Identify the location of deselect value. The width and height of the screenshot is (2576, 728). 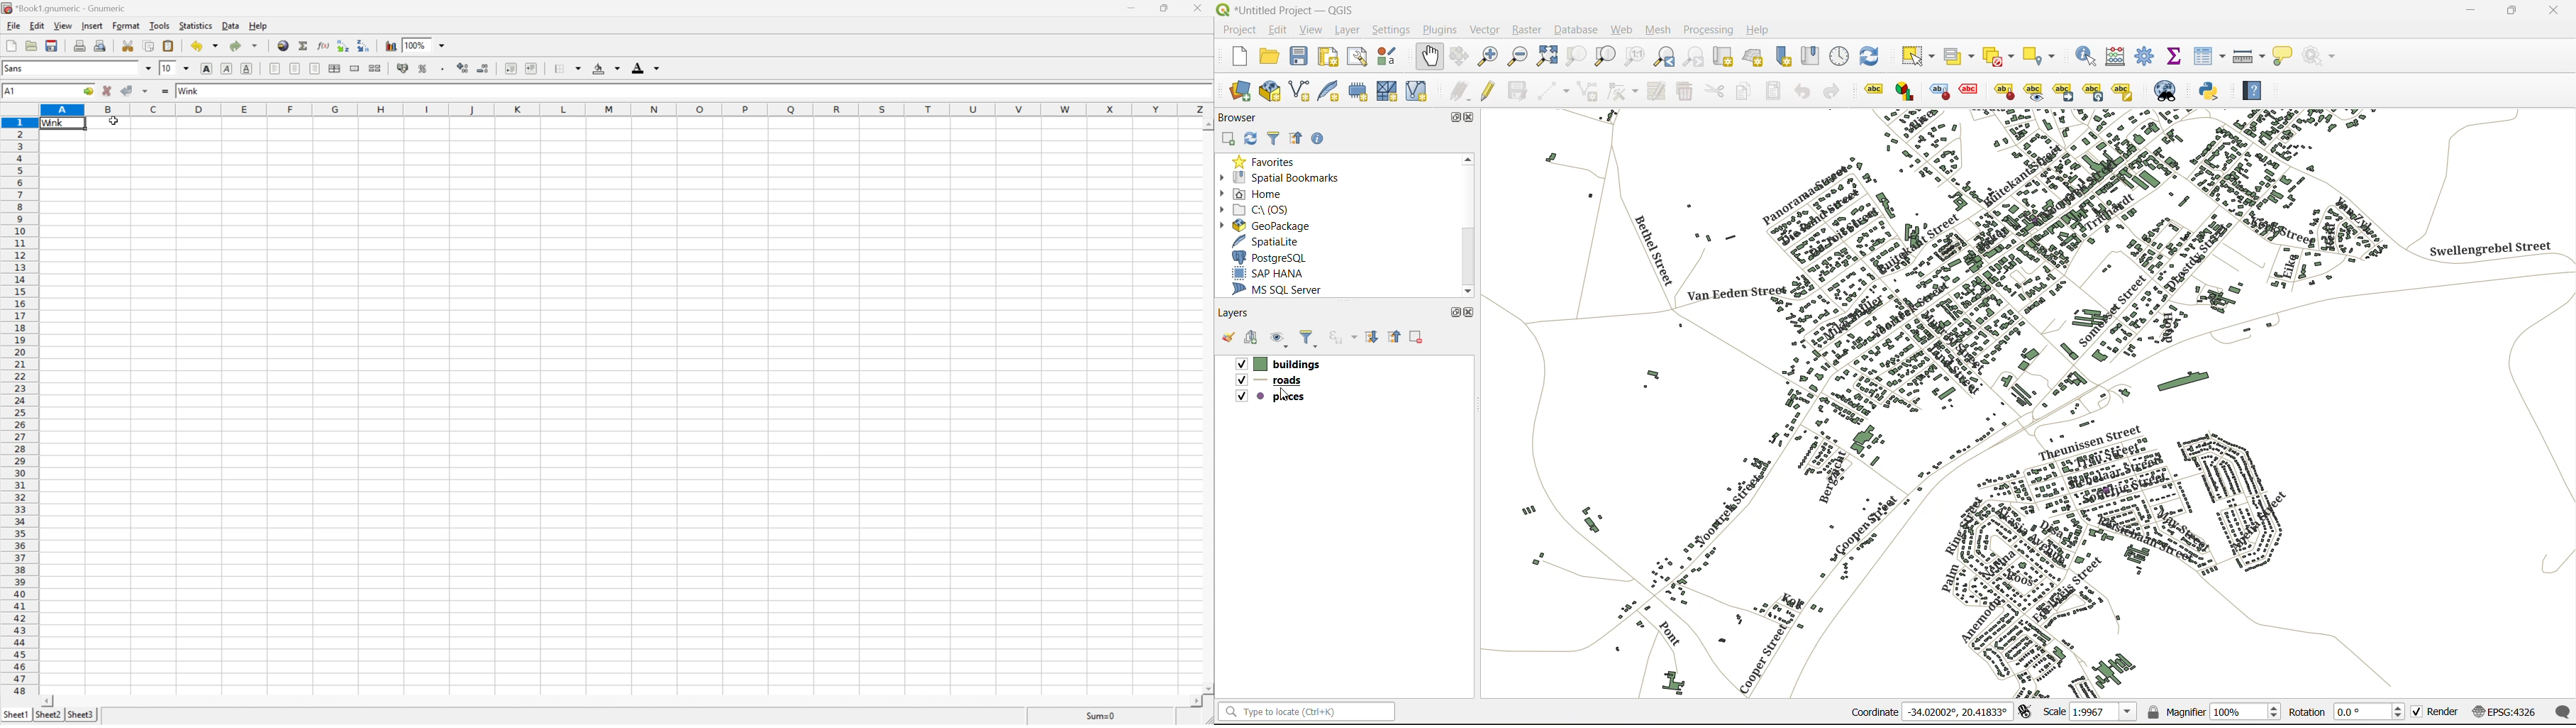
(2004, 57).